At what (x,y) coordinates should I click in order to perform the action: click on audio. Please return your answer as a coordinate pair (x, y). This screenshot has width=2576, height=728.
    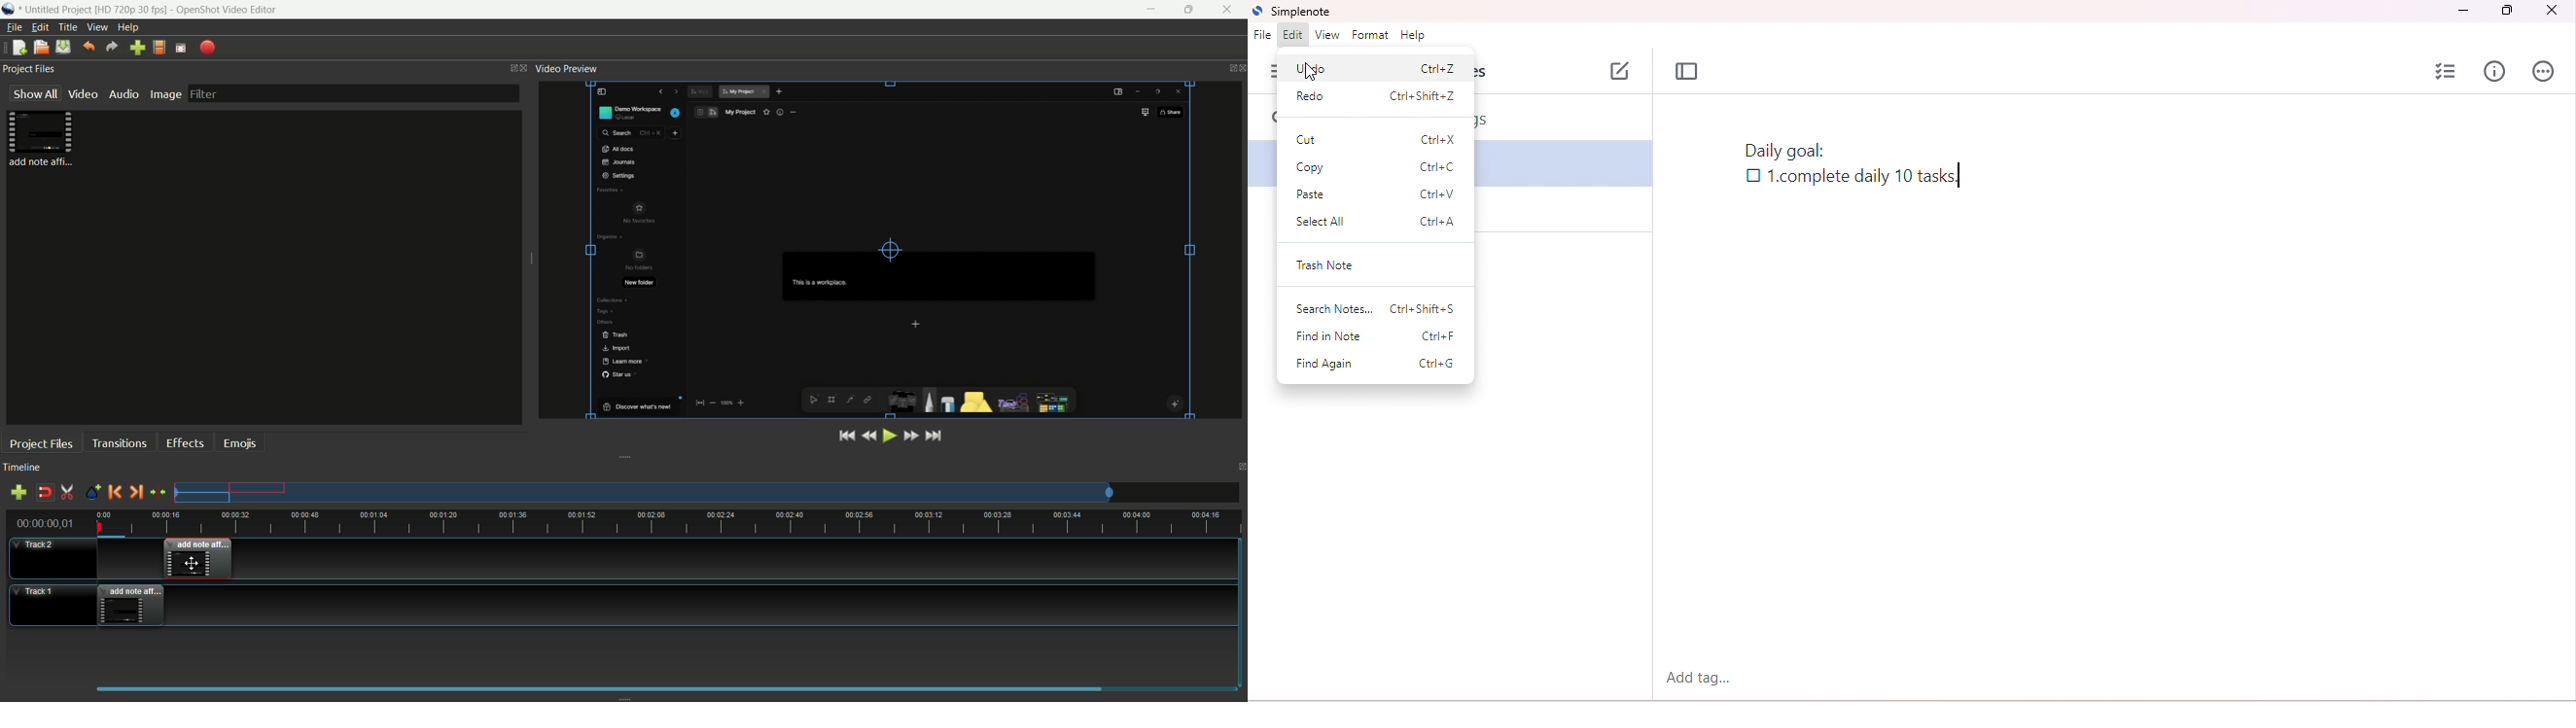
    Looking at the image, I should click on (122, 94).